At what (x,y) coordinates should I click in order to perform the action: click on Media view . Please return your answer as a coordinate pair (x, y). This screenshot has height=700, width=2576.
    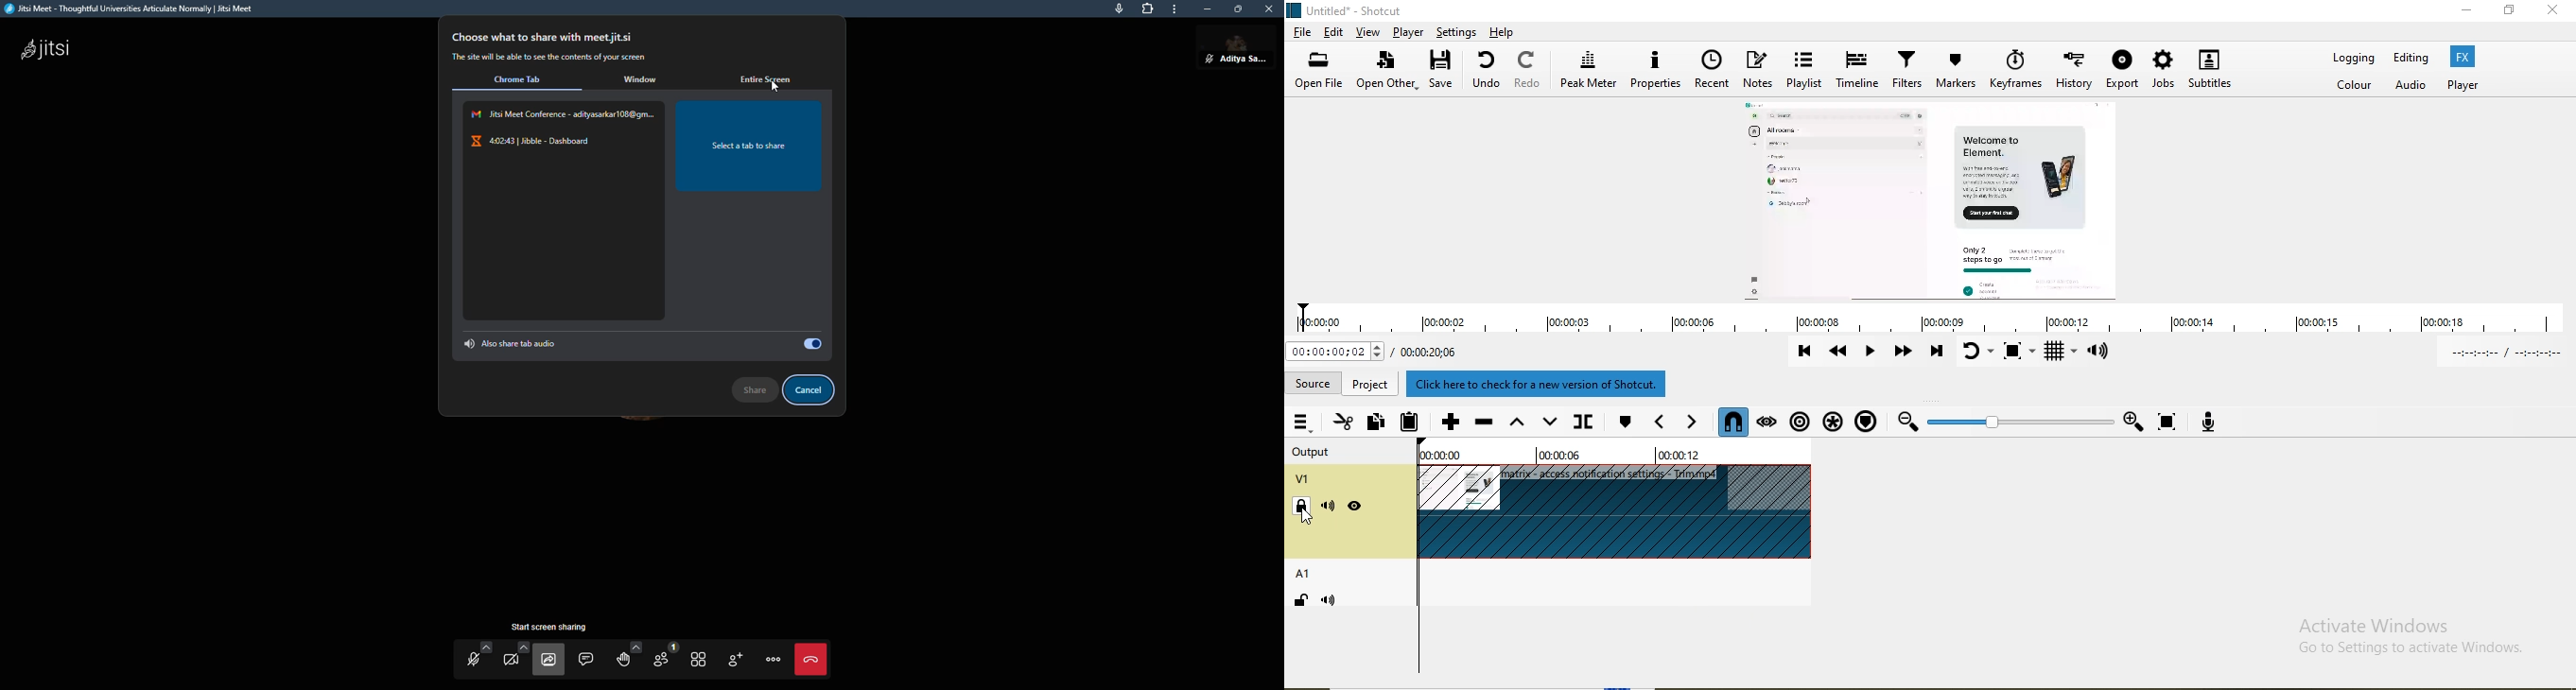
    Looking at the image, I should click on (1936, 200).